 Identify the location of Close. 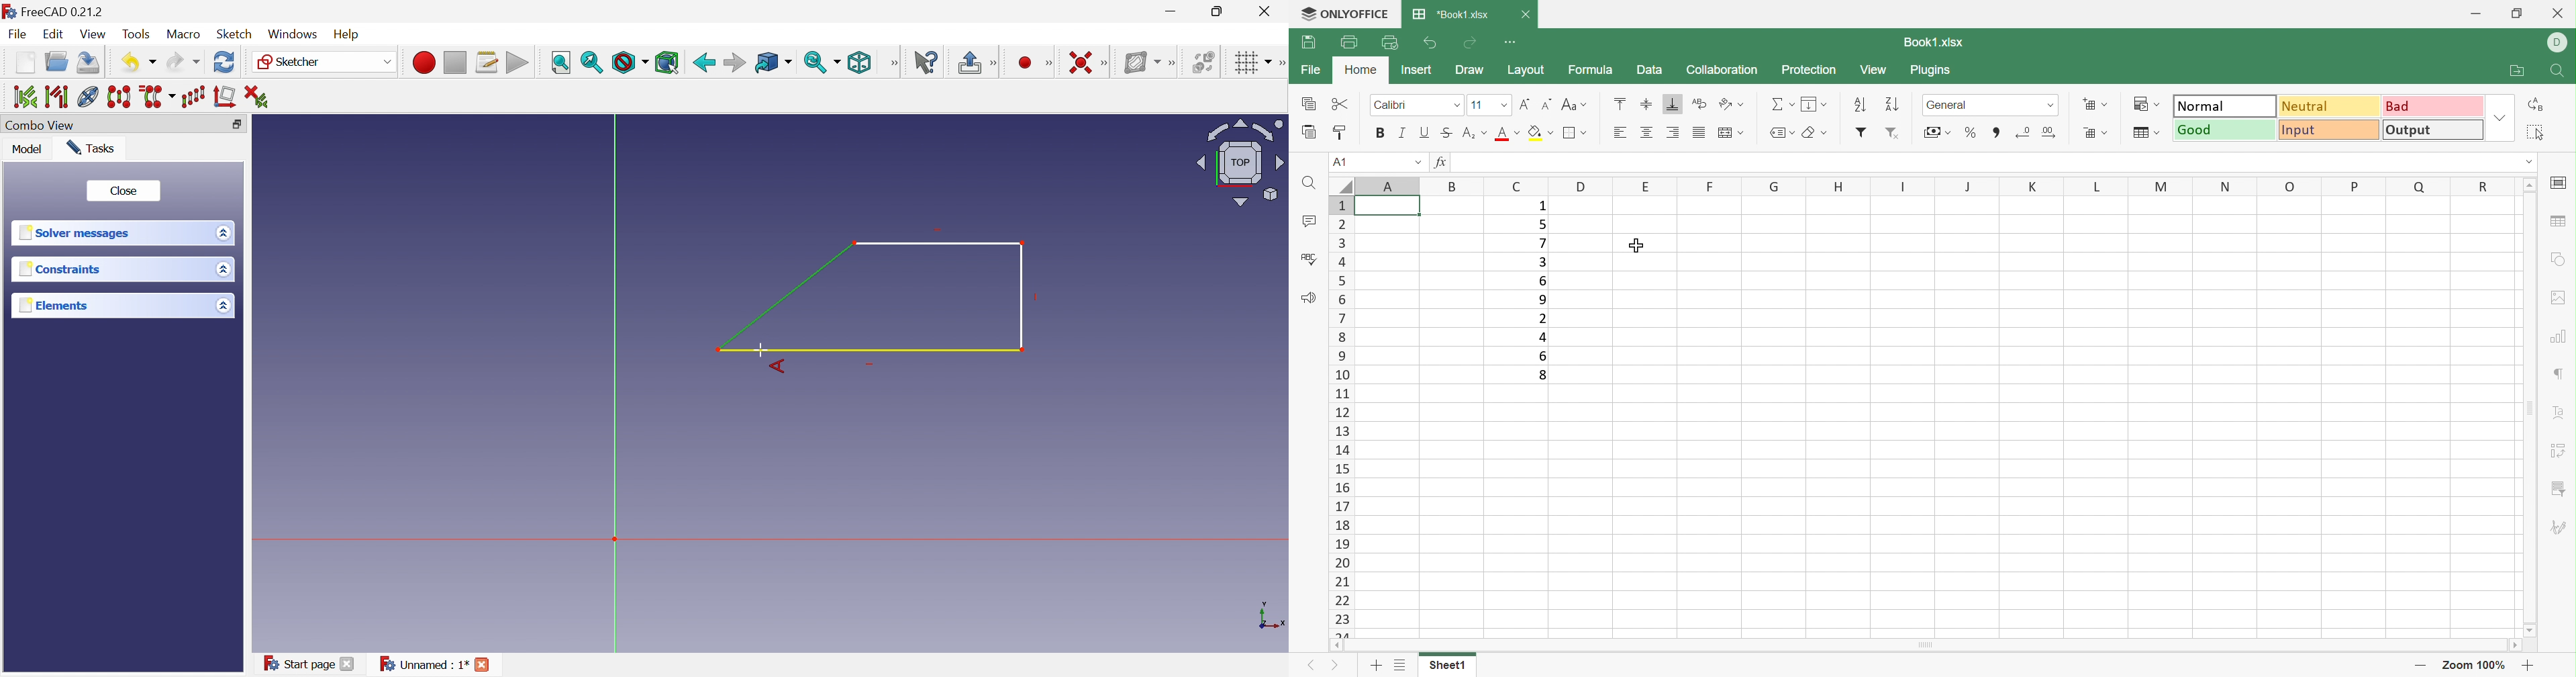
(123, 189).